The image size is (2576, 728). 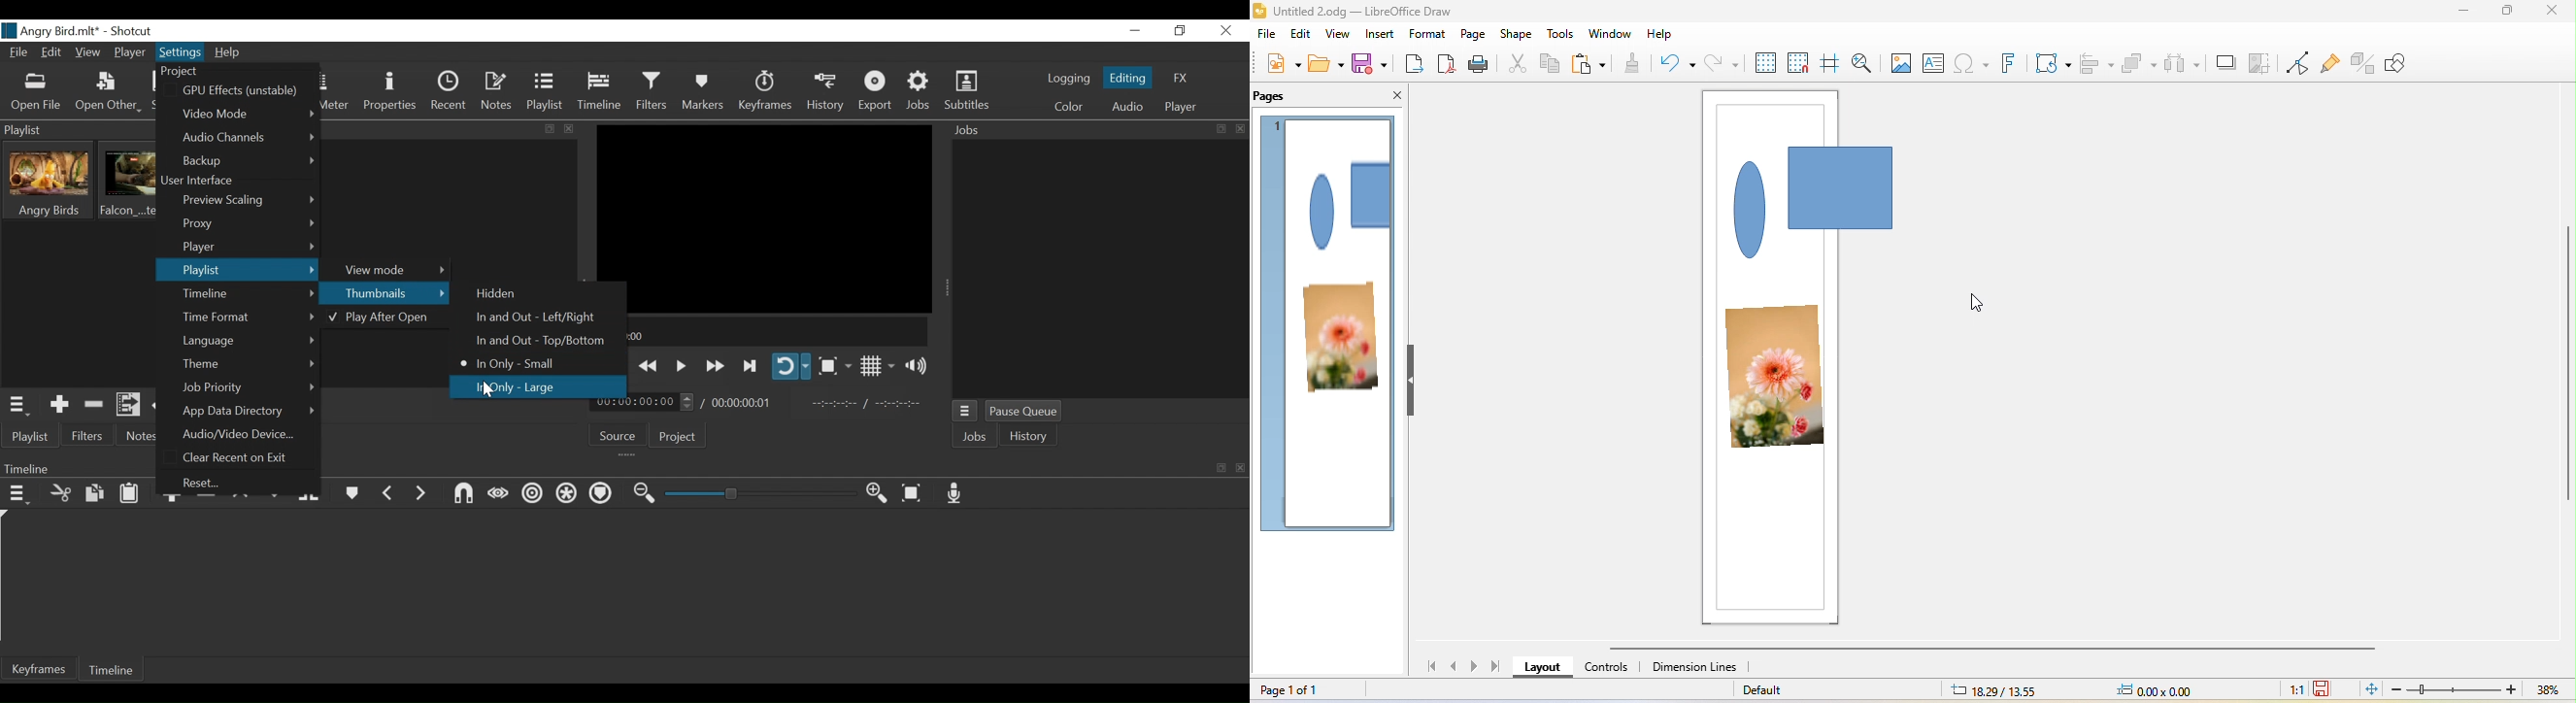 I want to click on shape, so click(x=1816, y=204).